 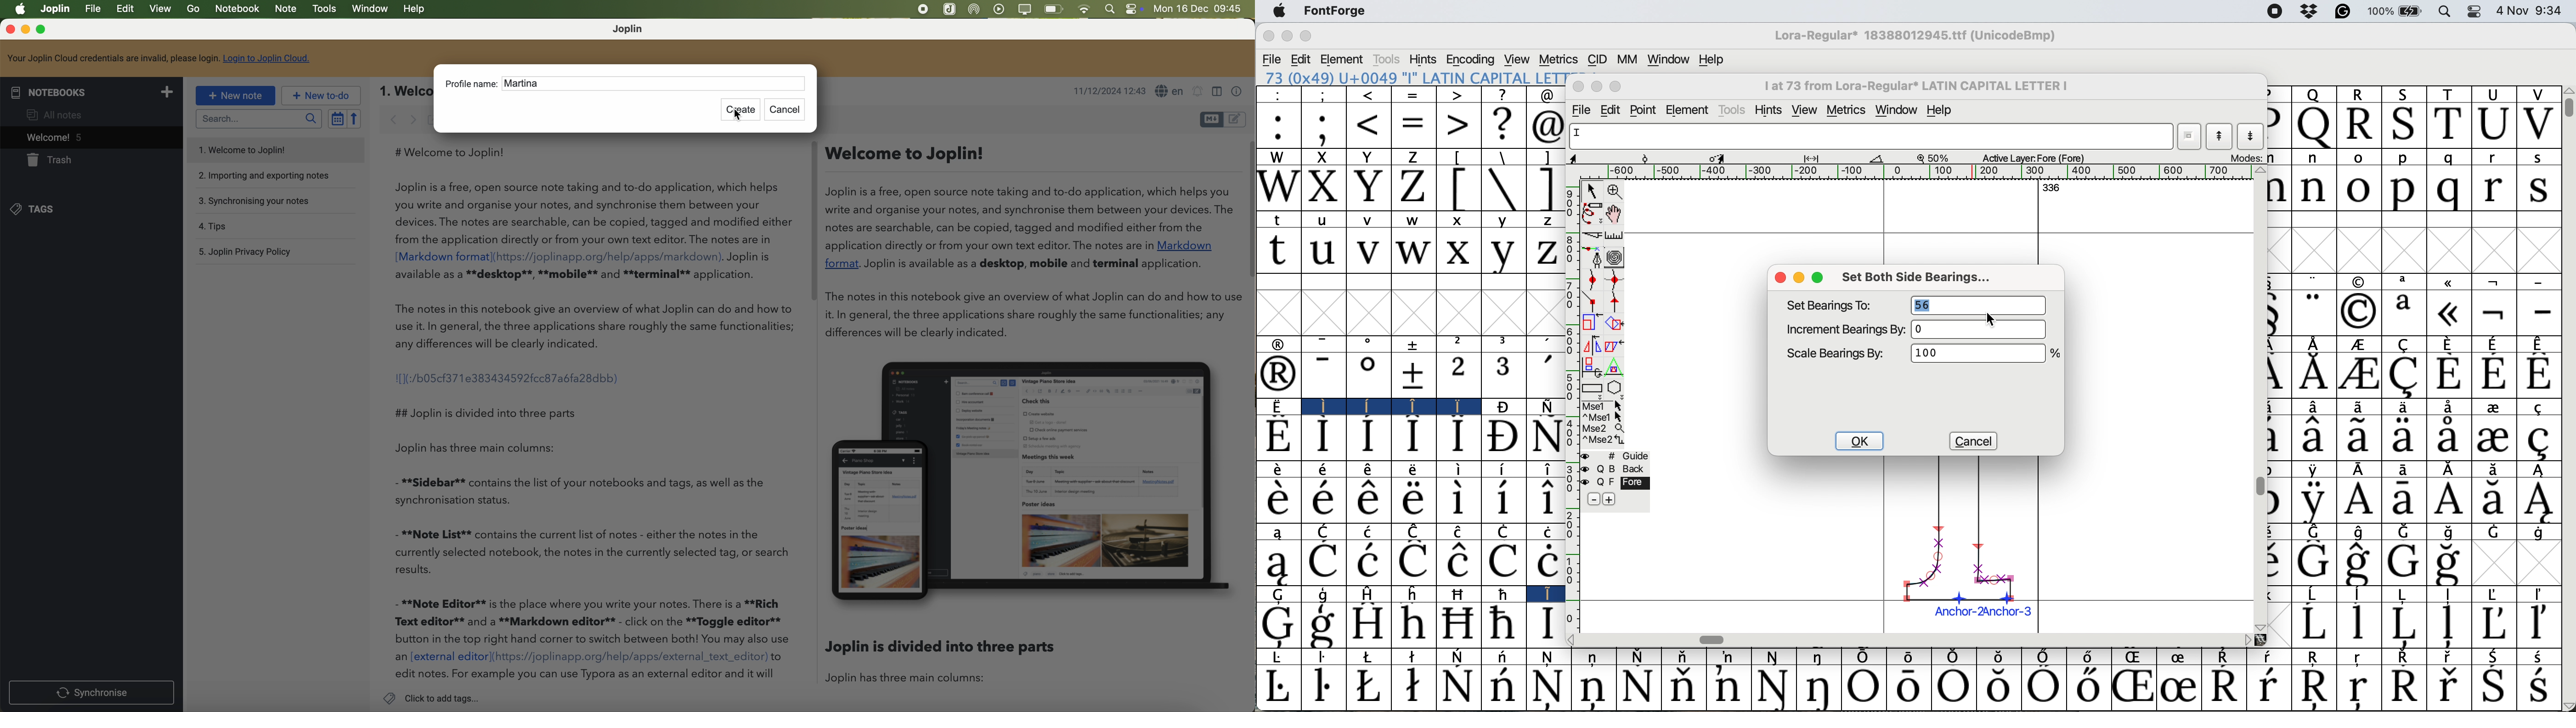 I want to click on 2. Importing and exporting notes, so click(x=263, y=175).